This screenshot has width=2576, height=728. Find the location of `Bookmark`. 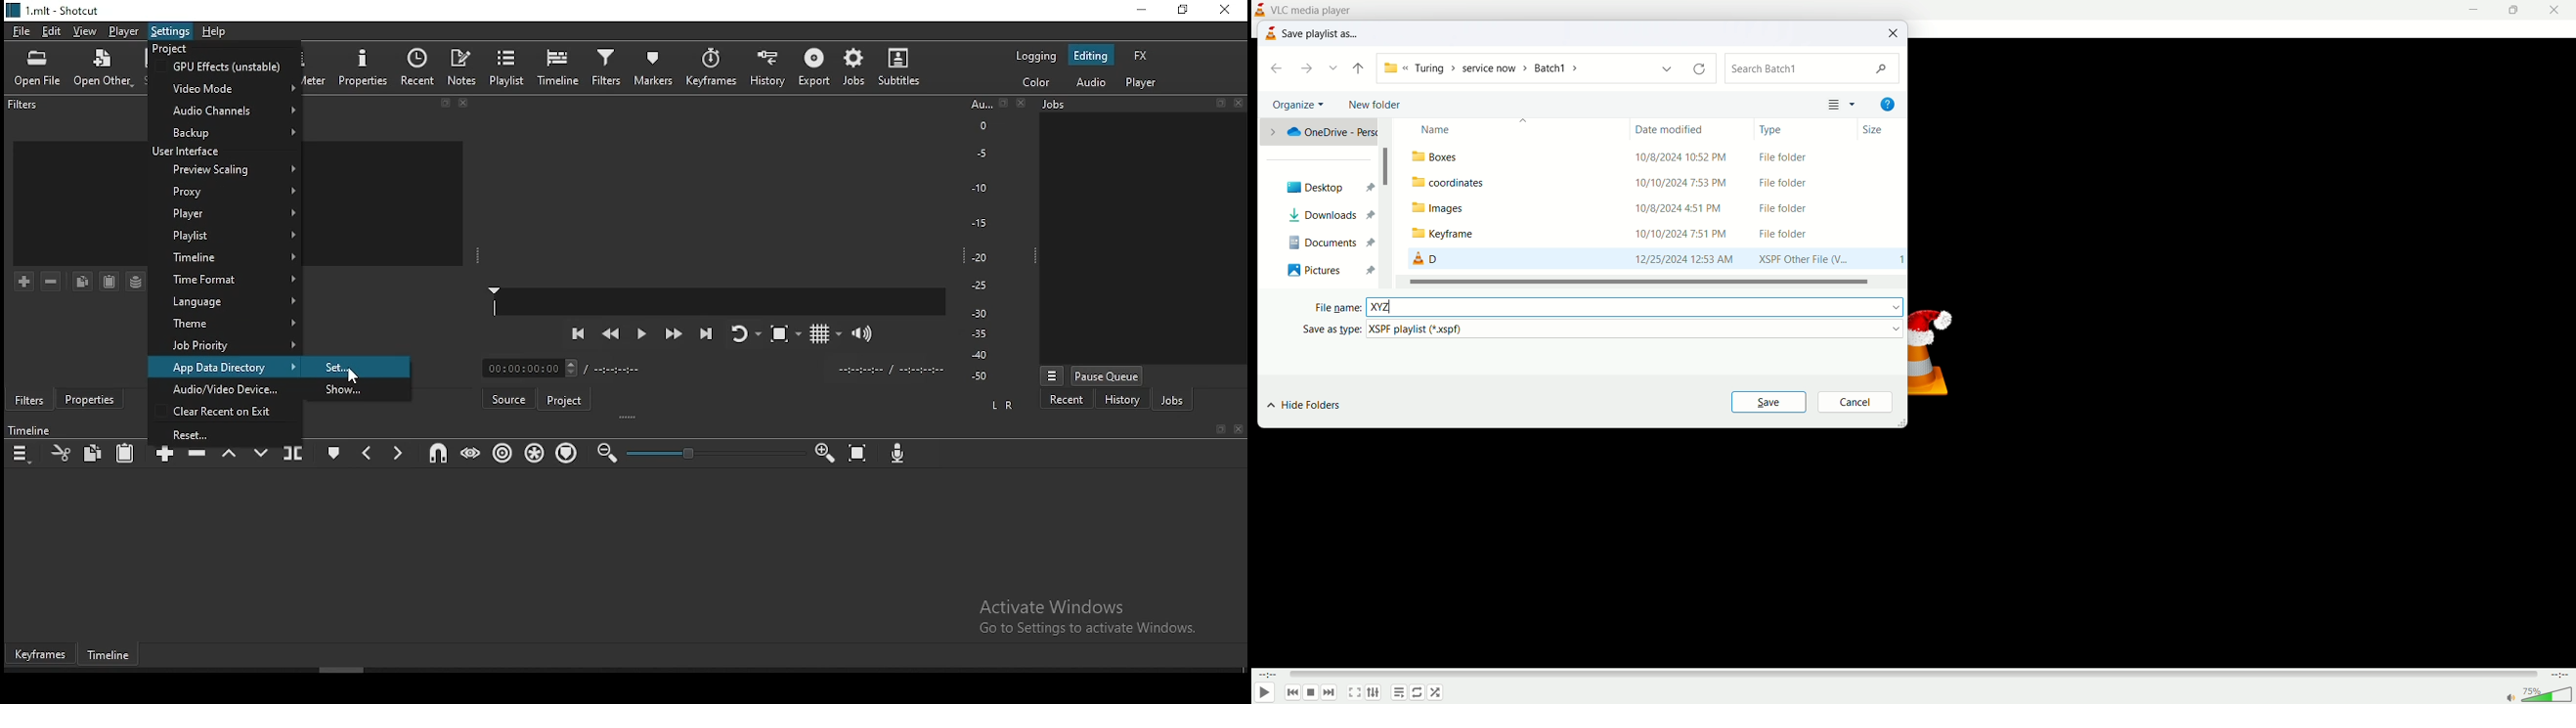

Bookmark is located at coordinates (1220, 429).